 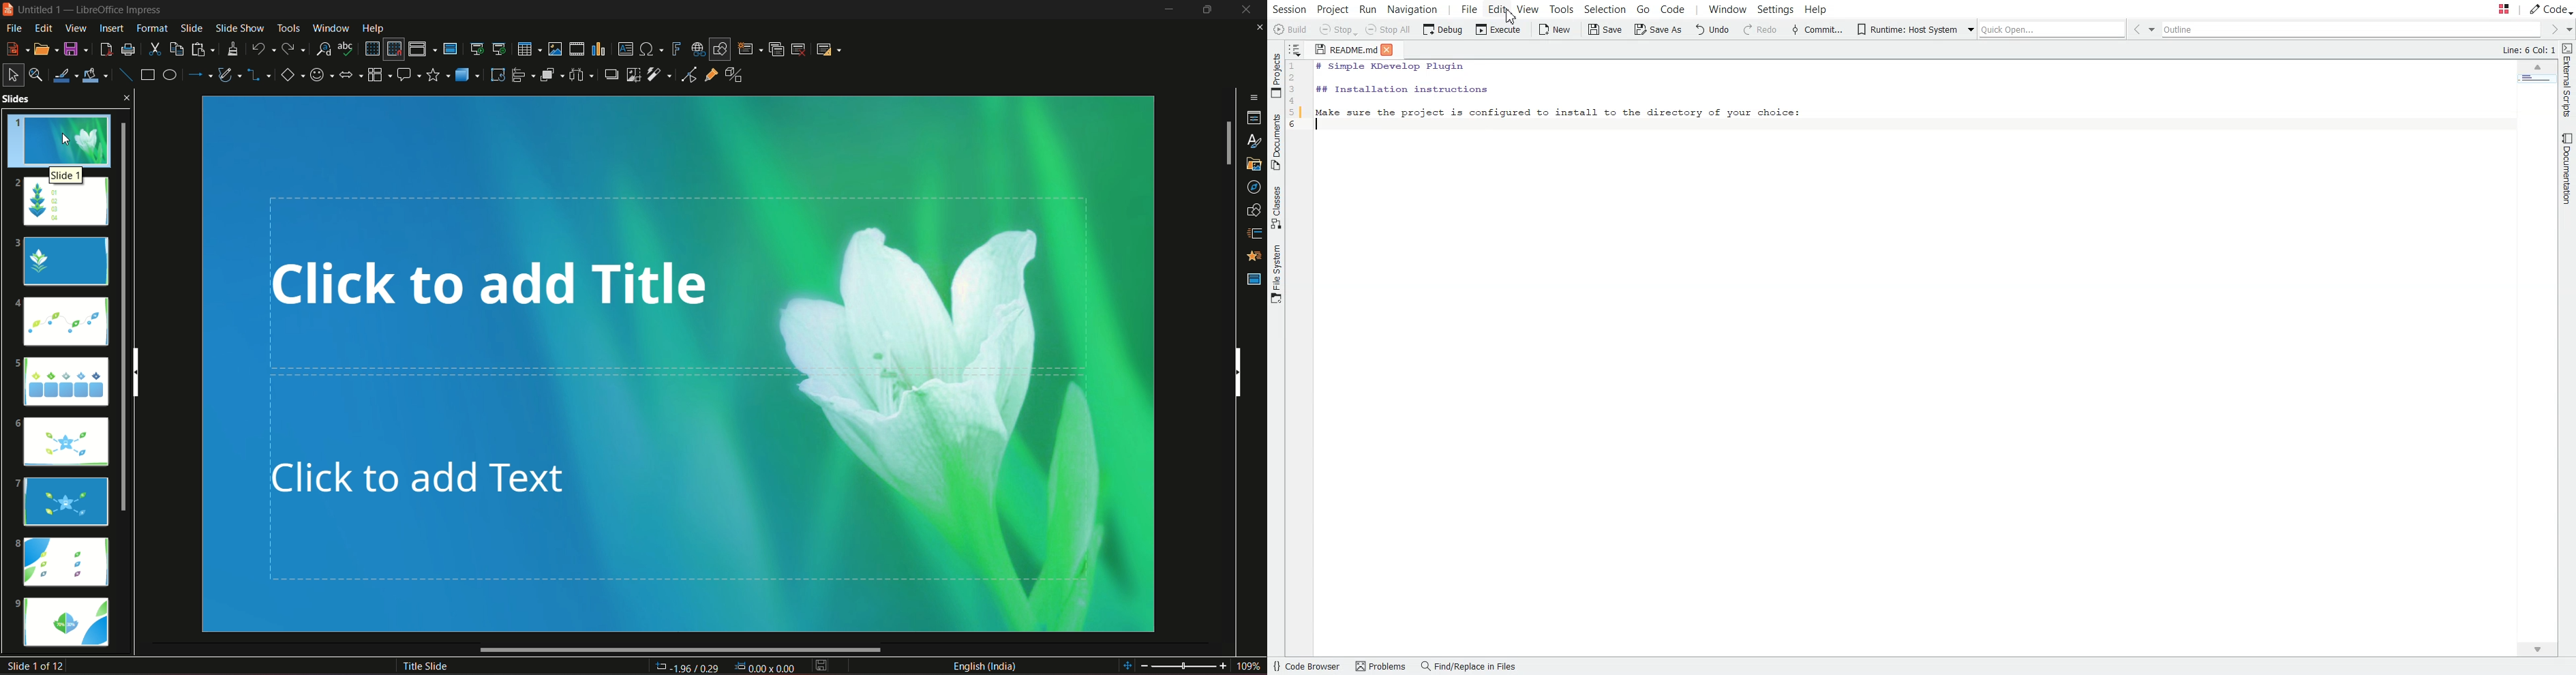 I want to click on zoom, so click(x=1192, y=664).